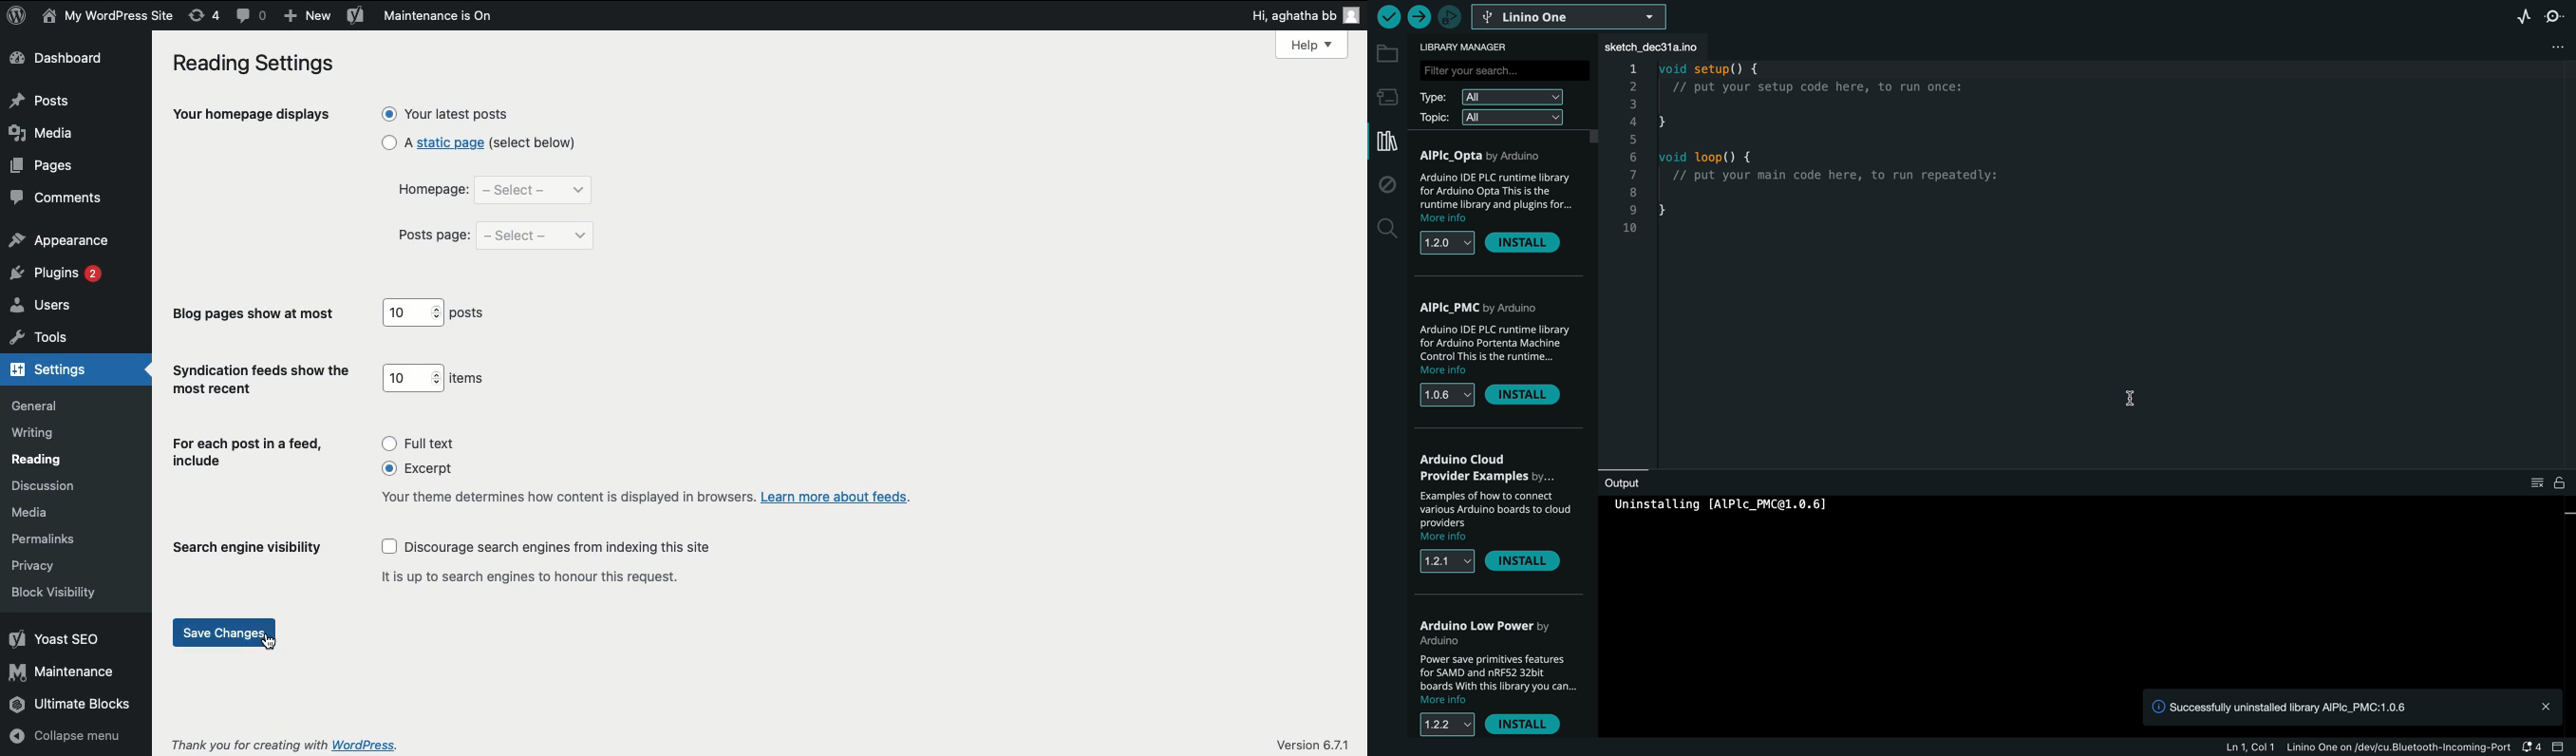 The width and height of the screenshot is (2576, 756). I want to click on 10, so click(415, 378).